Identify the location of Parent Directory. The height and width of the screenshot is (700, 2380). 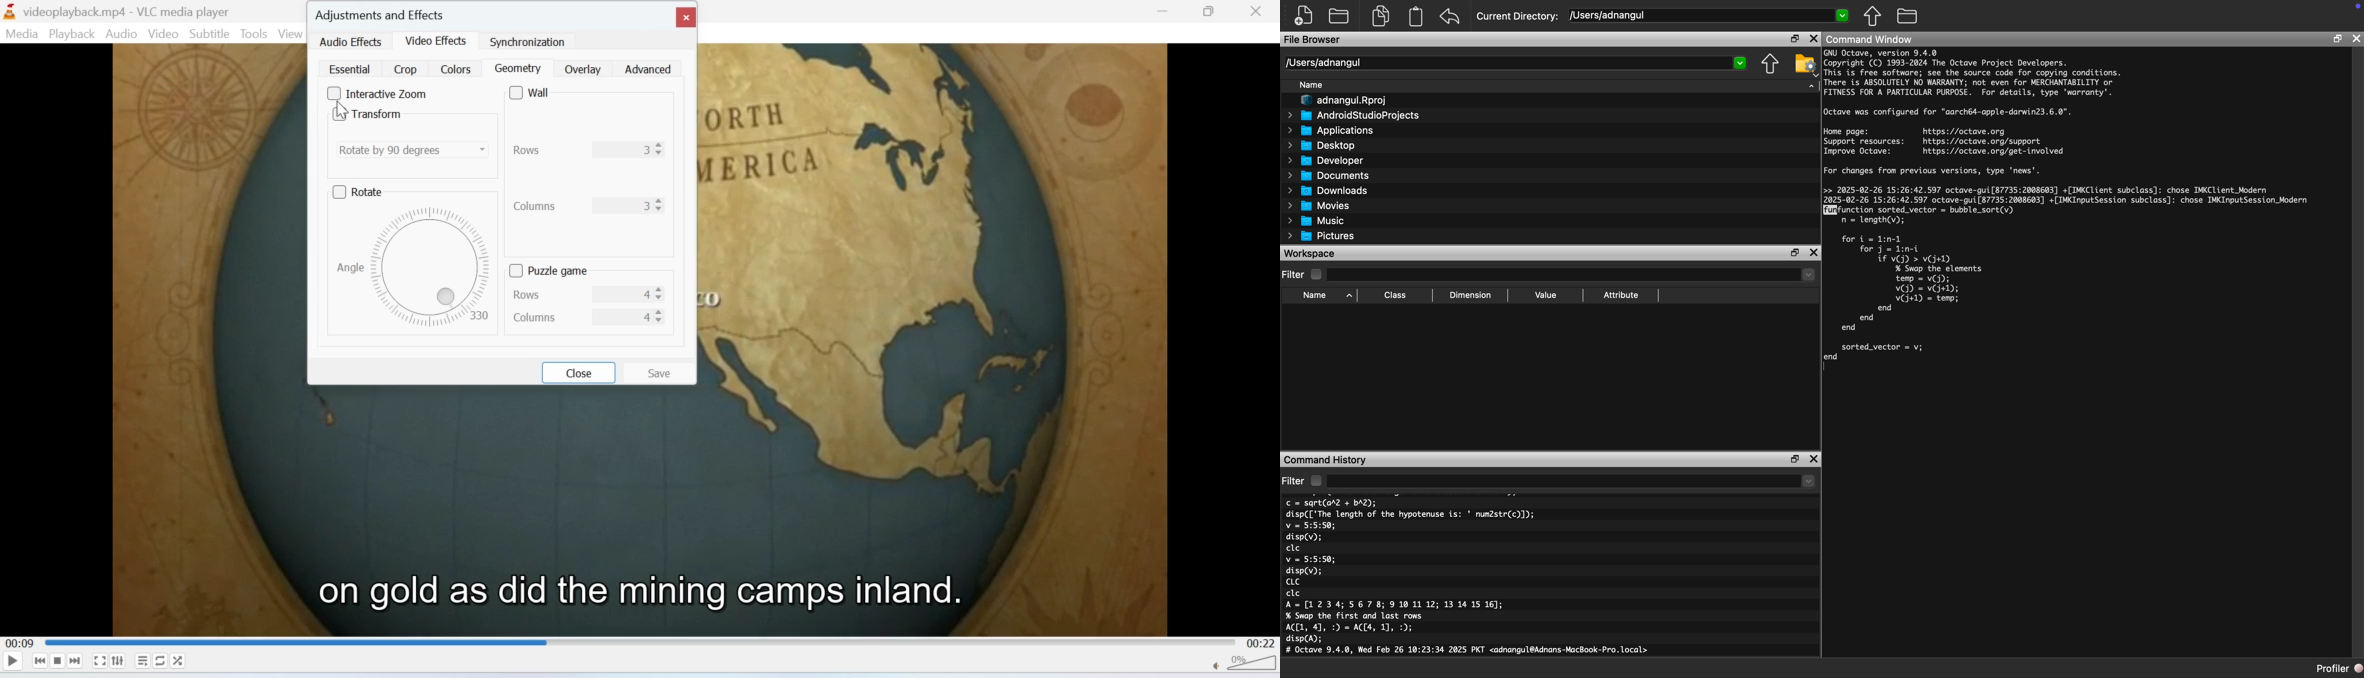
(1771, 64).